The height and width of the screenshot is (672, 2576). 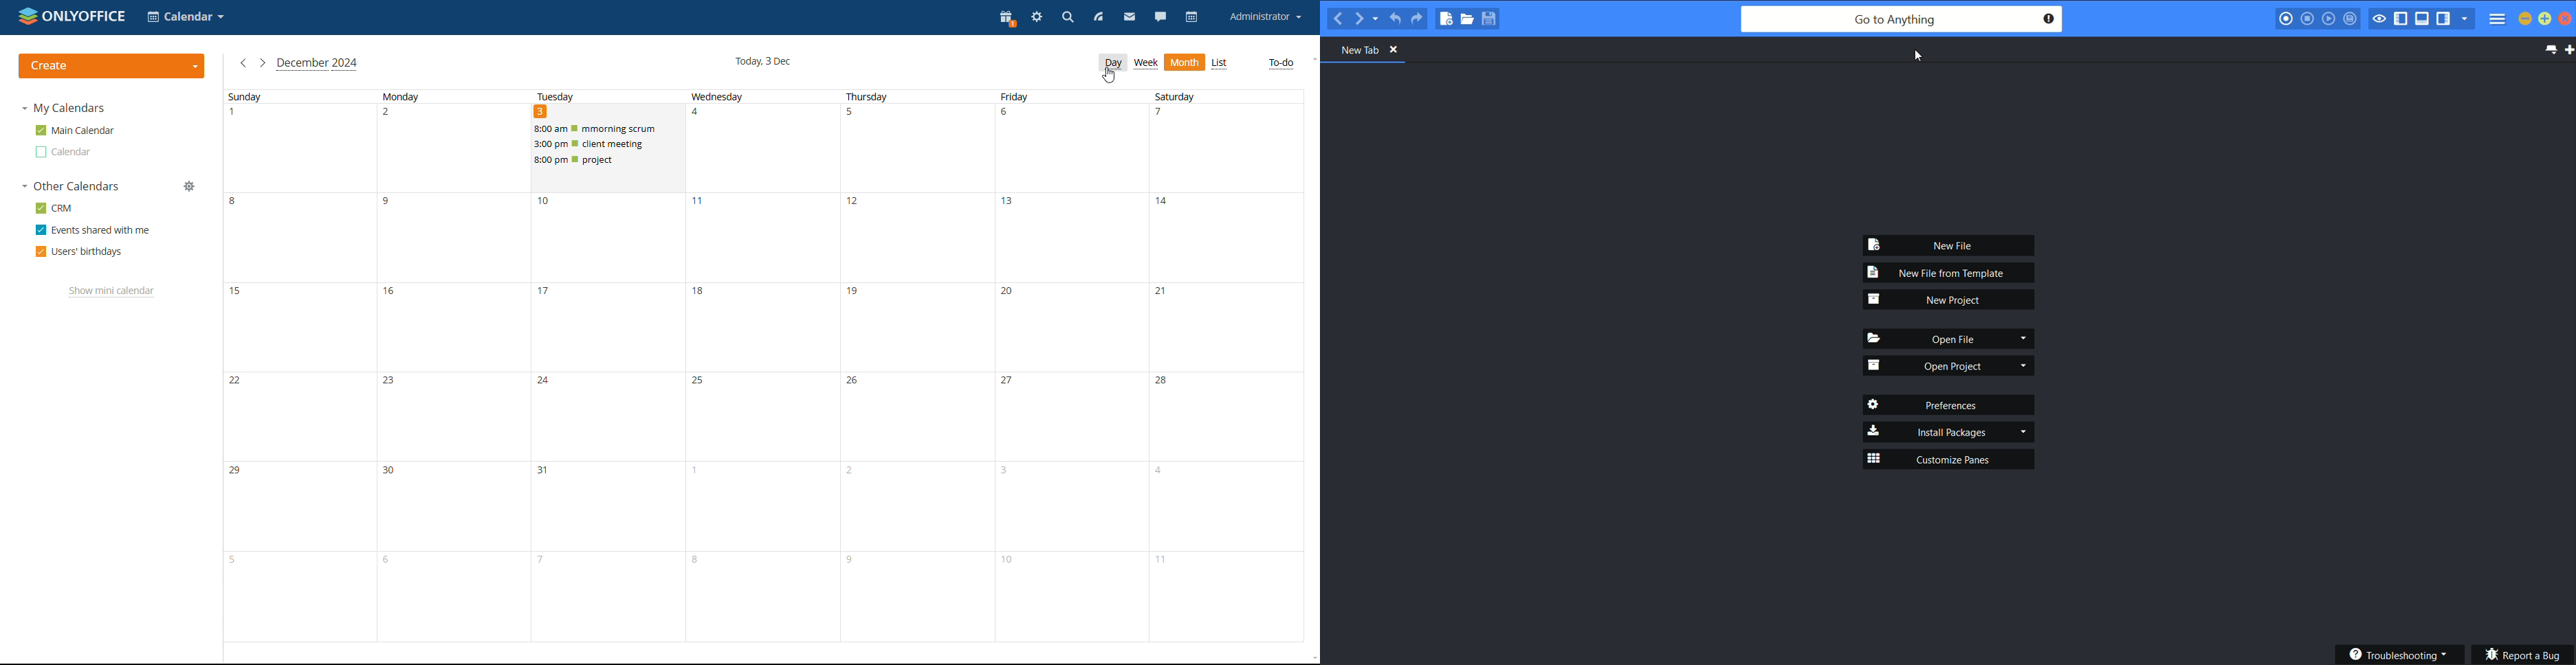 What do you see at coordinates (1312, 59) in the screenshot?
I see `scroll up` at bounding box center [1312, 59].